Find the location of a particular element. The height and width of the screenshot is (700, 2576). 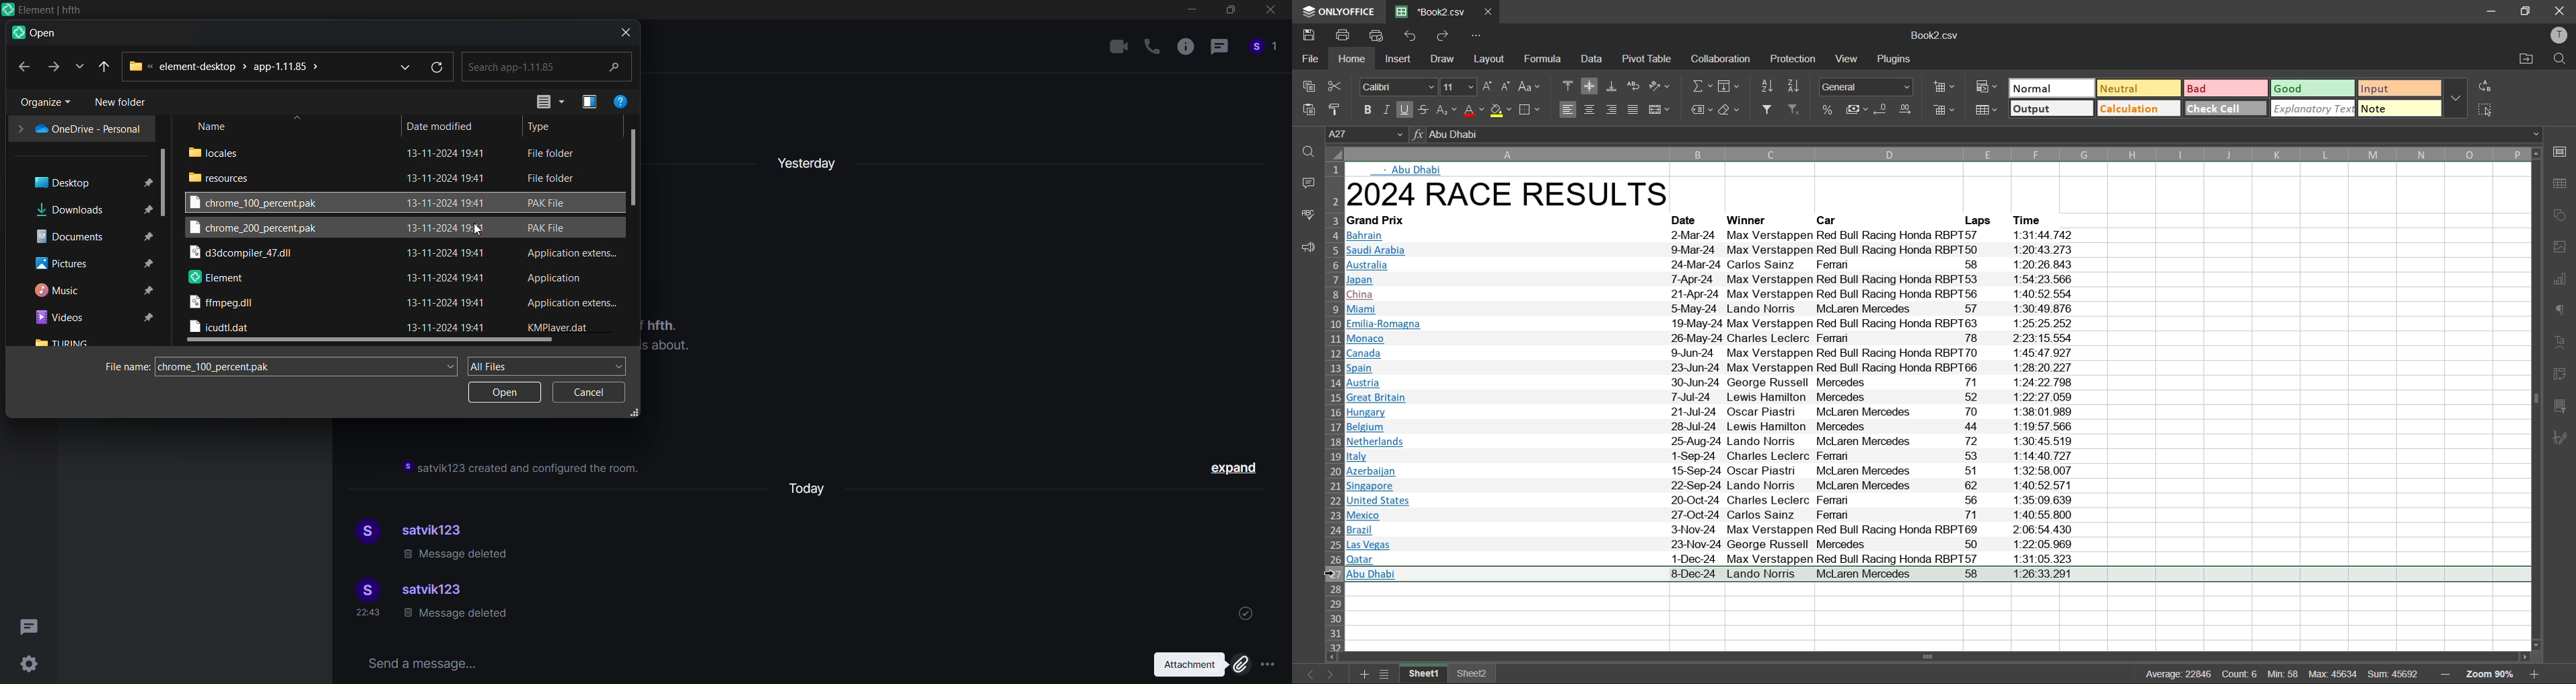

conditional formatting is located at coordinates (1984, 89).